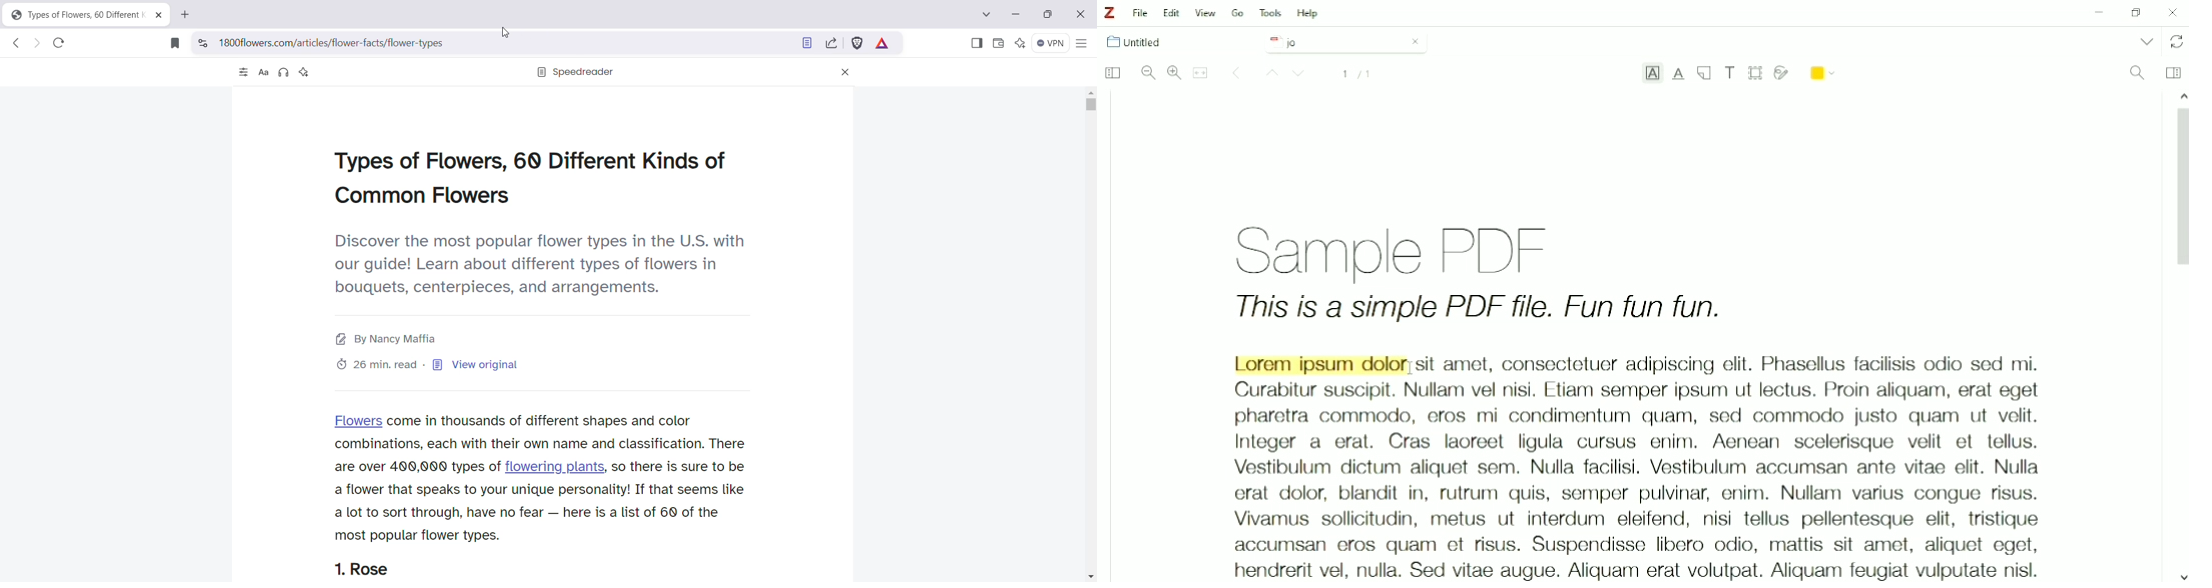 This screenshot has height=588, width=2212. What do you see at coordinates (1081, 44) in the screenshot?
I see `Customize and control Brave` at bounding box center [1081, 44].